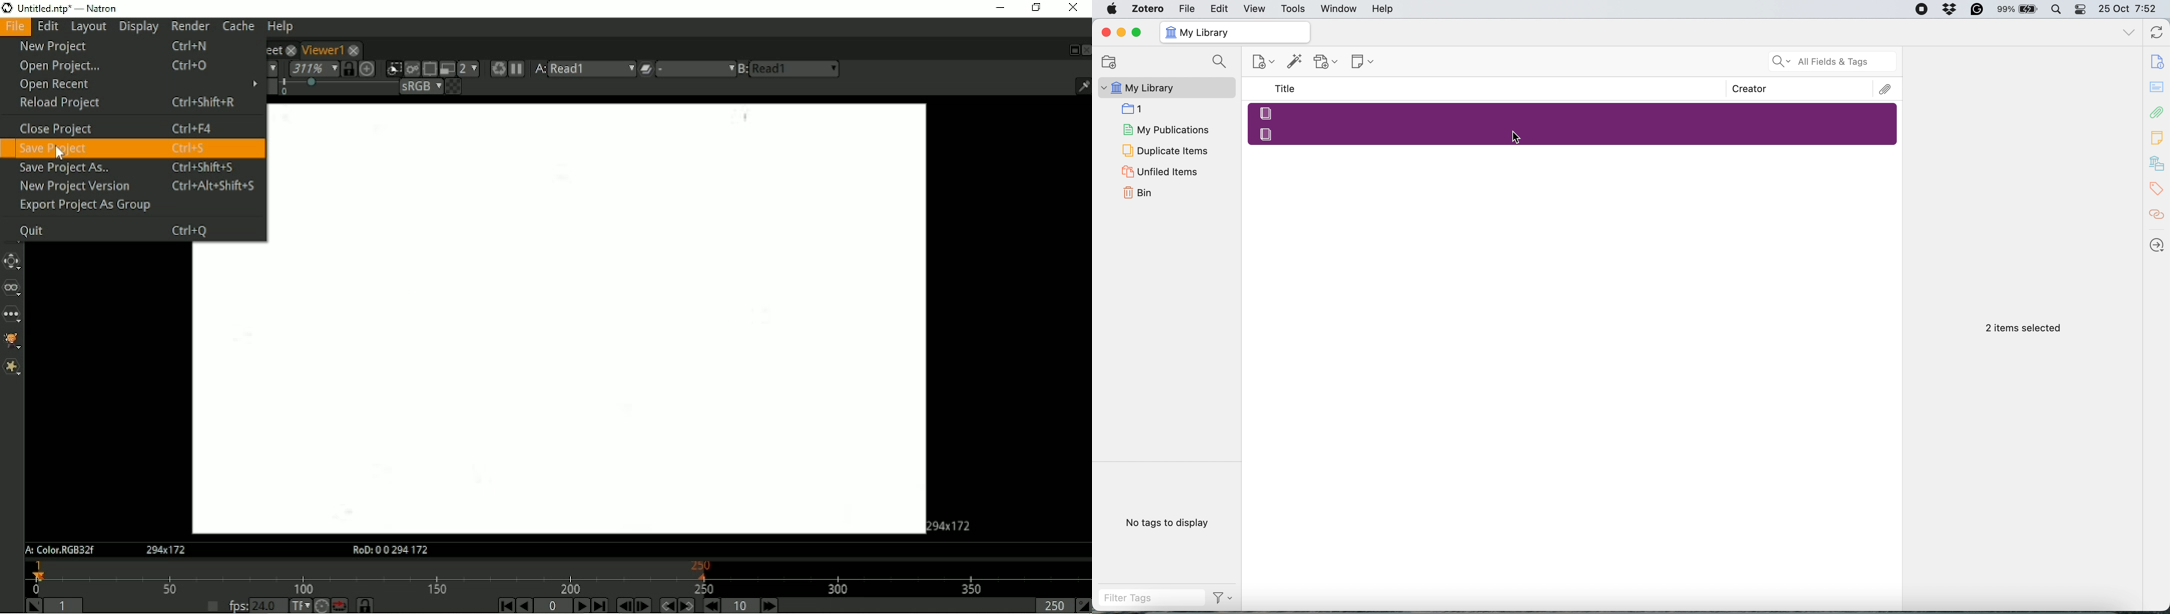 The width and height of the screenshot is (2184, 616). What do you see at coordinates (769, 606) in the screenshot?
I see `Next increment` at bounding box center [769, 606].